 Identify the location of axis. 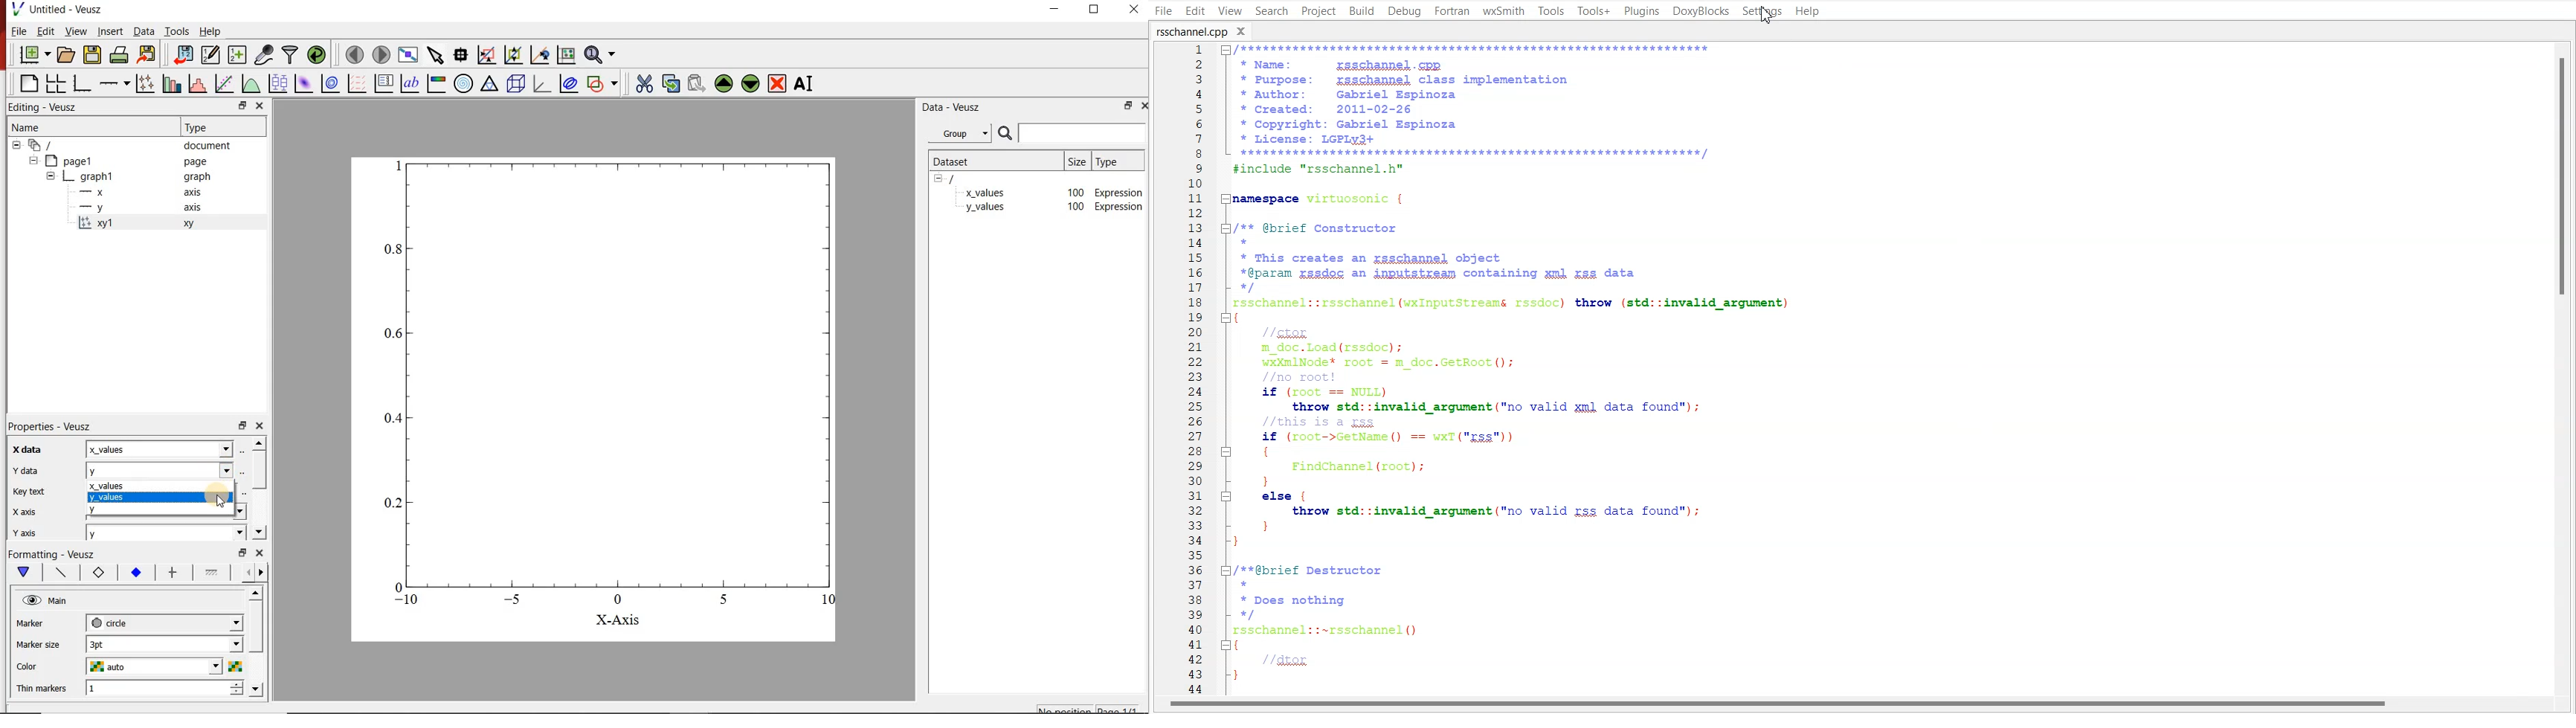
(192, 208).